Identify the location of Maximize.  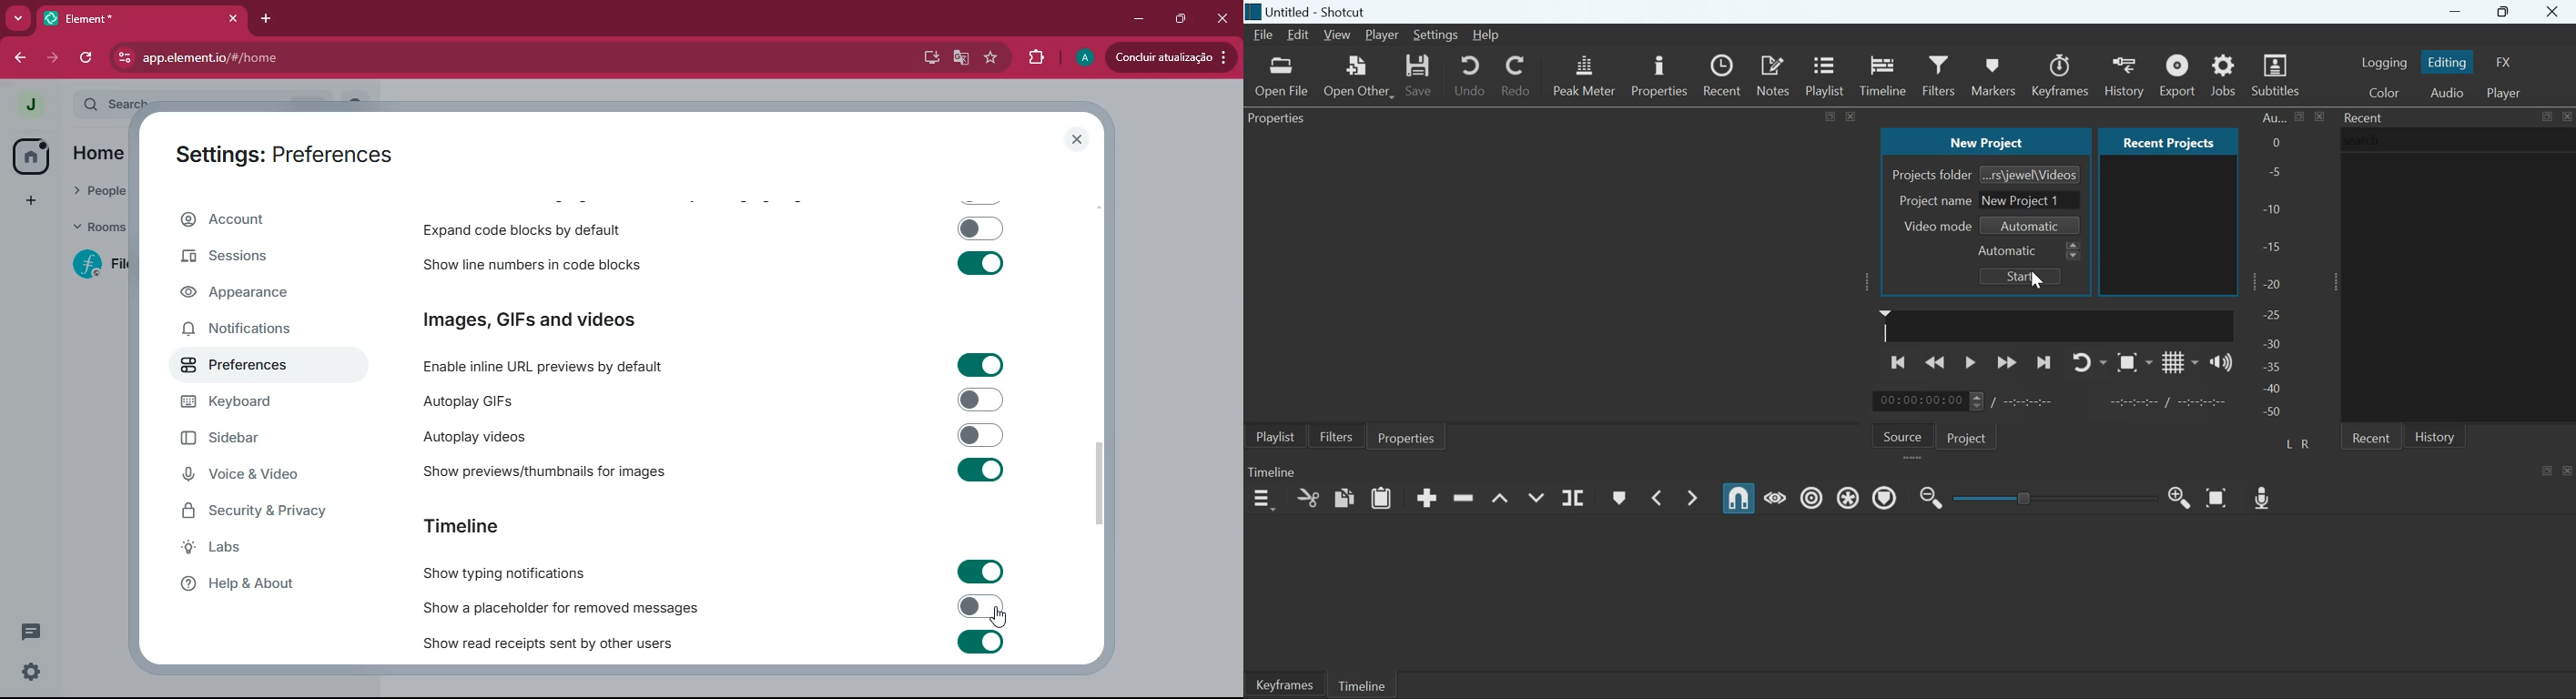
(2546, 117).